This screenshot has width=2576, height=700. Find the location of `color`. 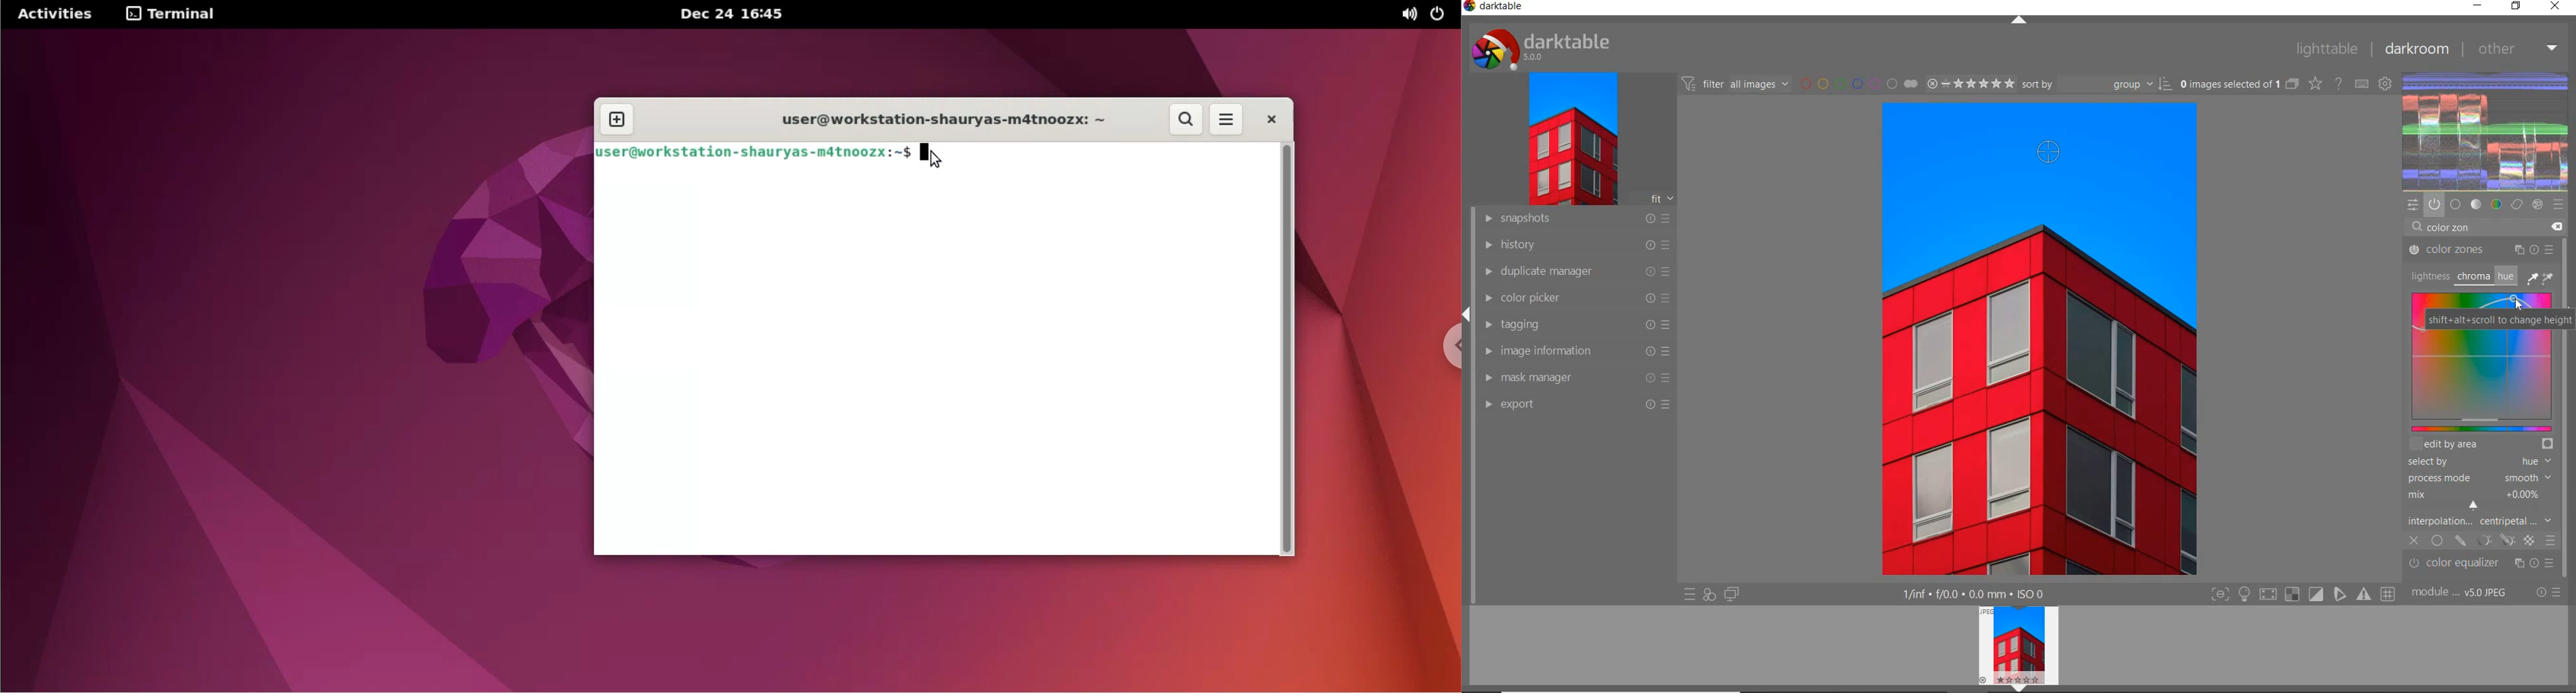

color is located at coordinates (2496, 204).